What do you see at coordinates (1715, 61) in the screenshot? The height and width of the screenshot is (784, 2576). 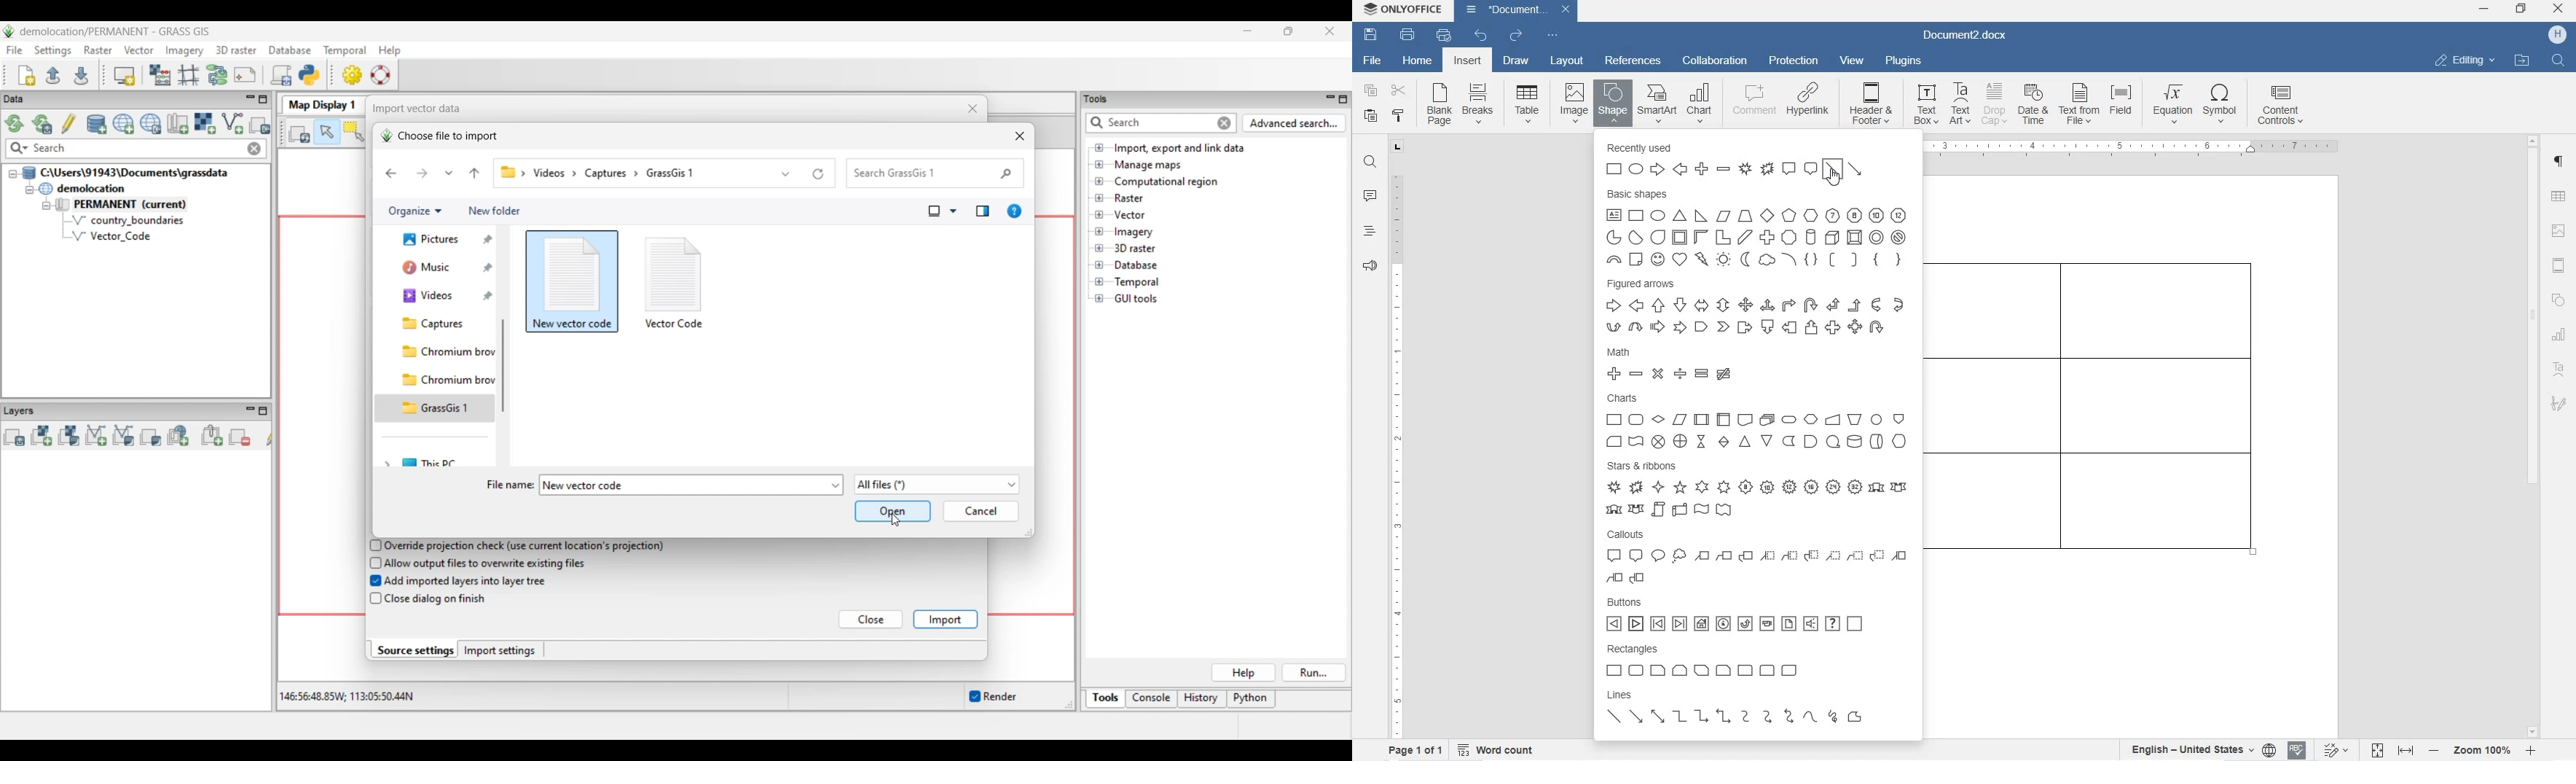 I see `collaboration` at bounding box center [1715, 61].